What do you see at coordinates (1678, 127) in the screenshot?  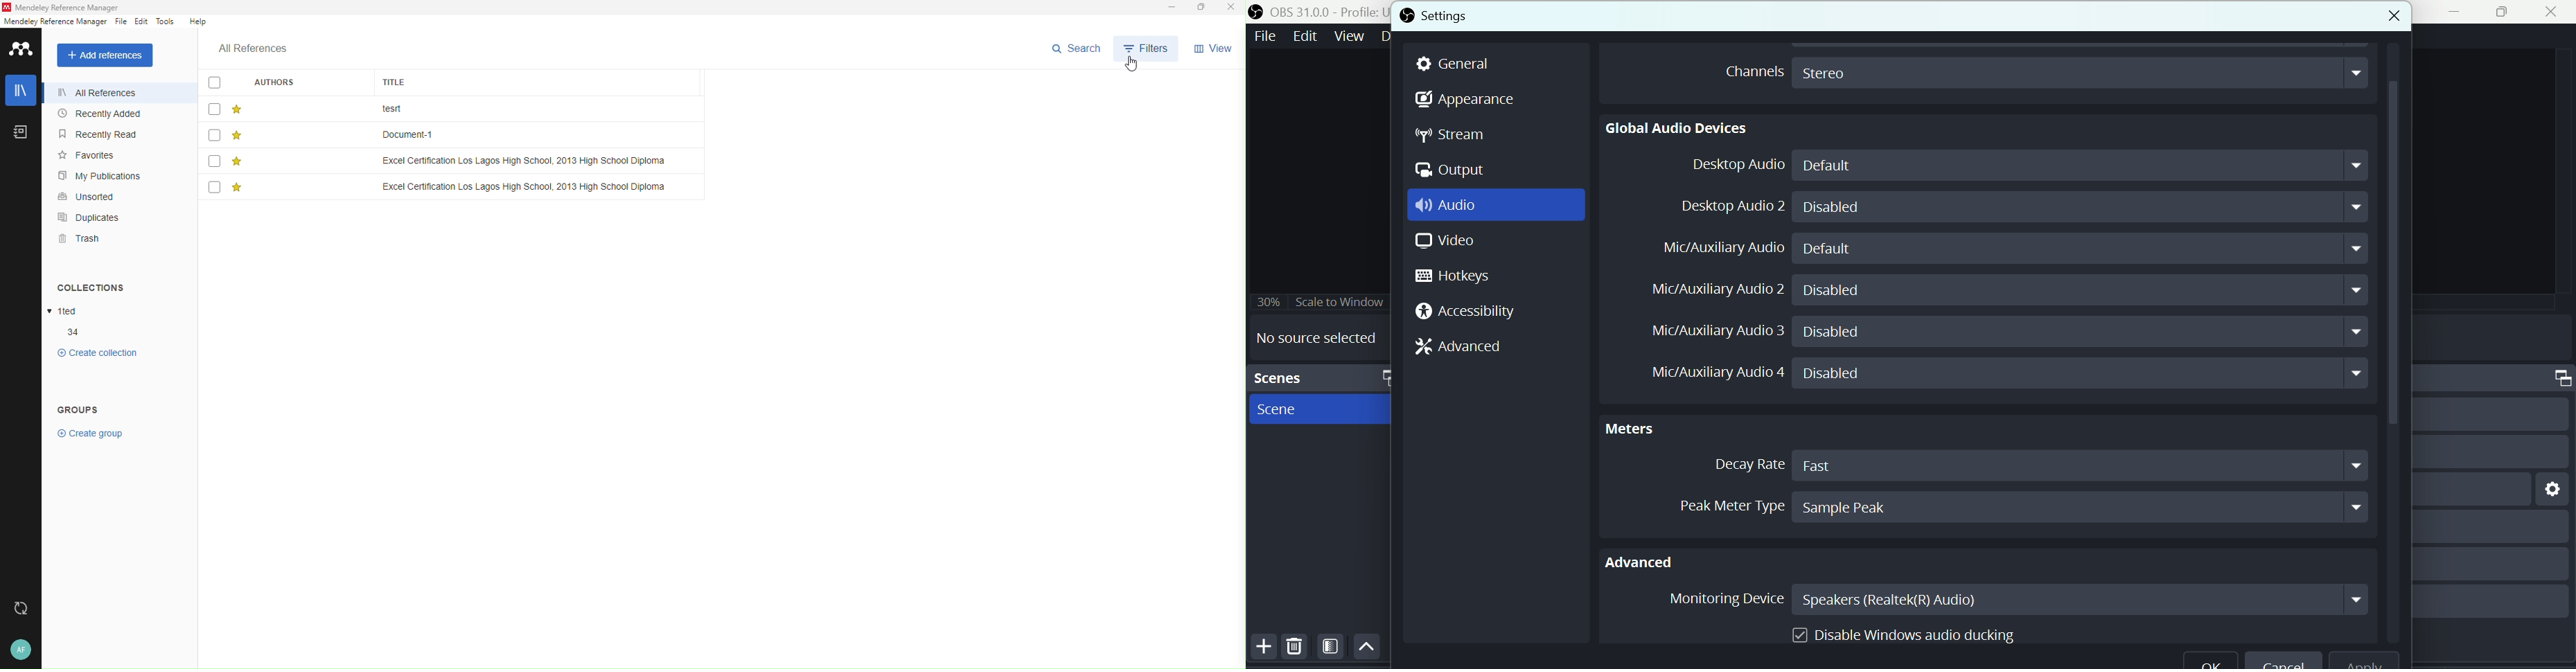 I see `Global Audio Devices` at bounding box center [1678, 127].